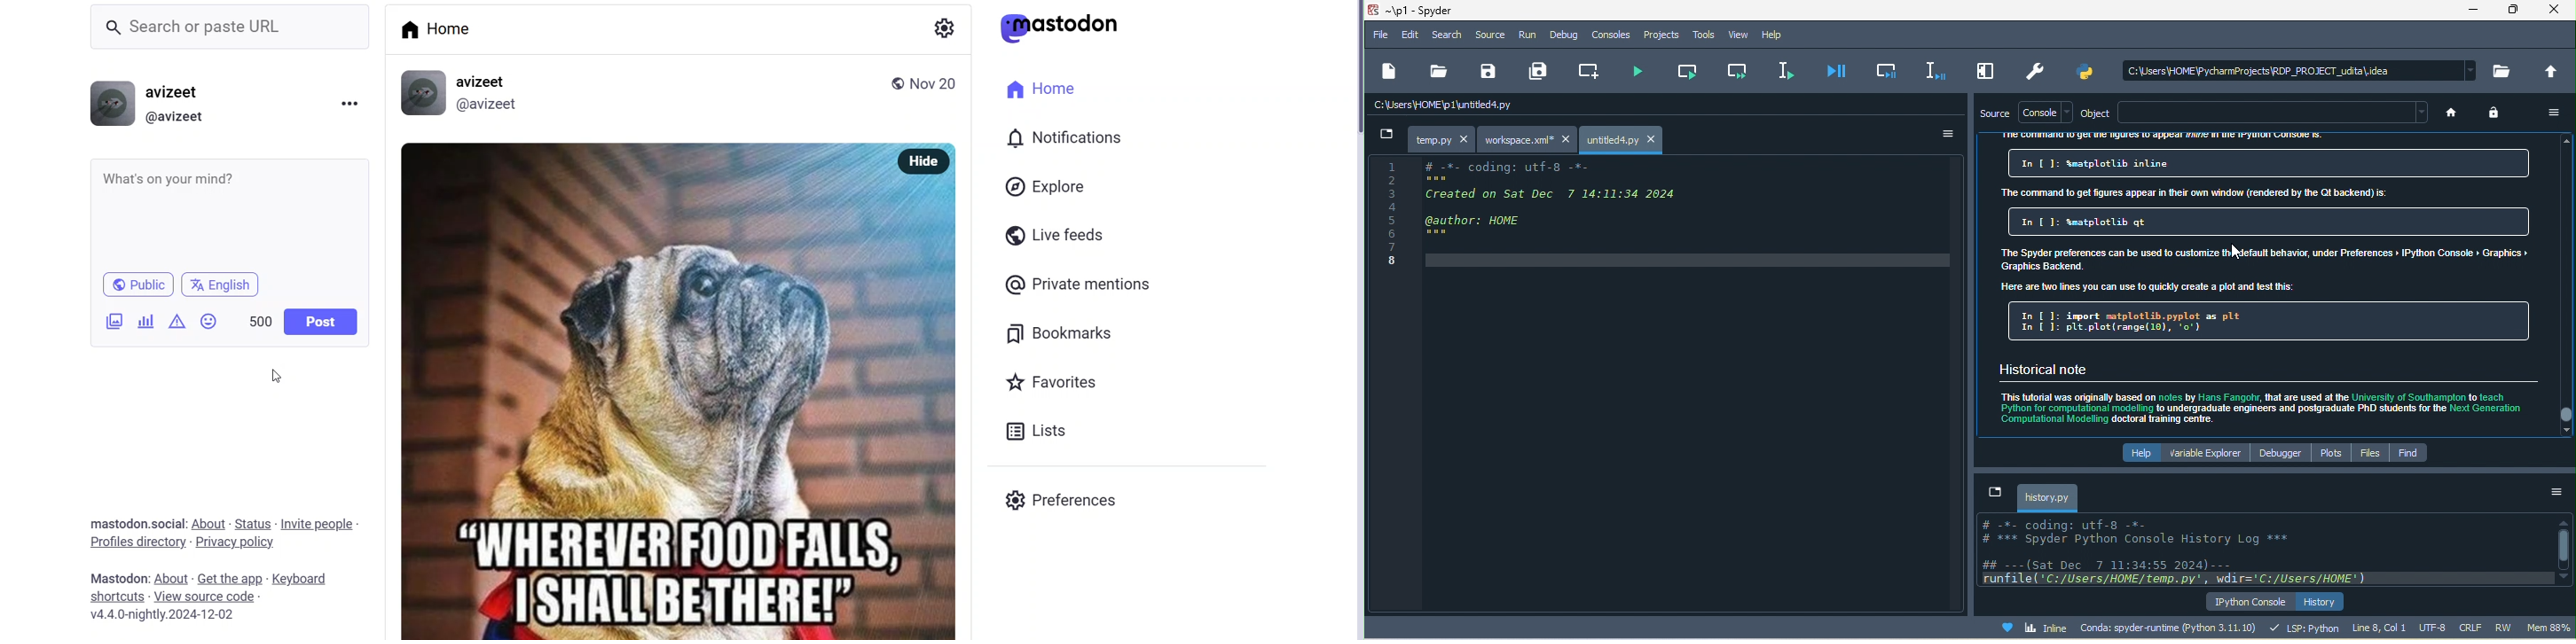 The height and width of the screenshot is (644, 2576). I want to click on open, so click(1435, 73).